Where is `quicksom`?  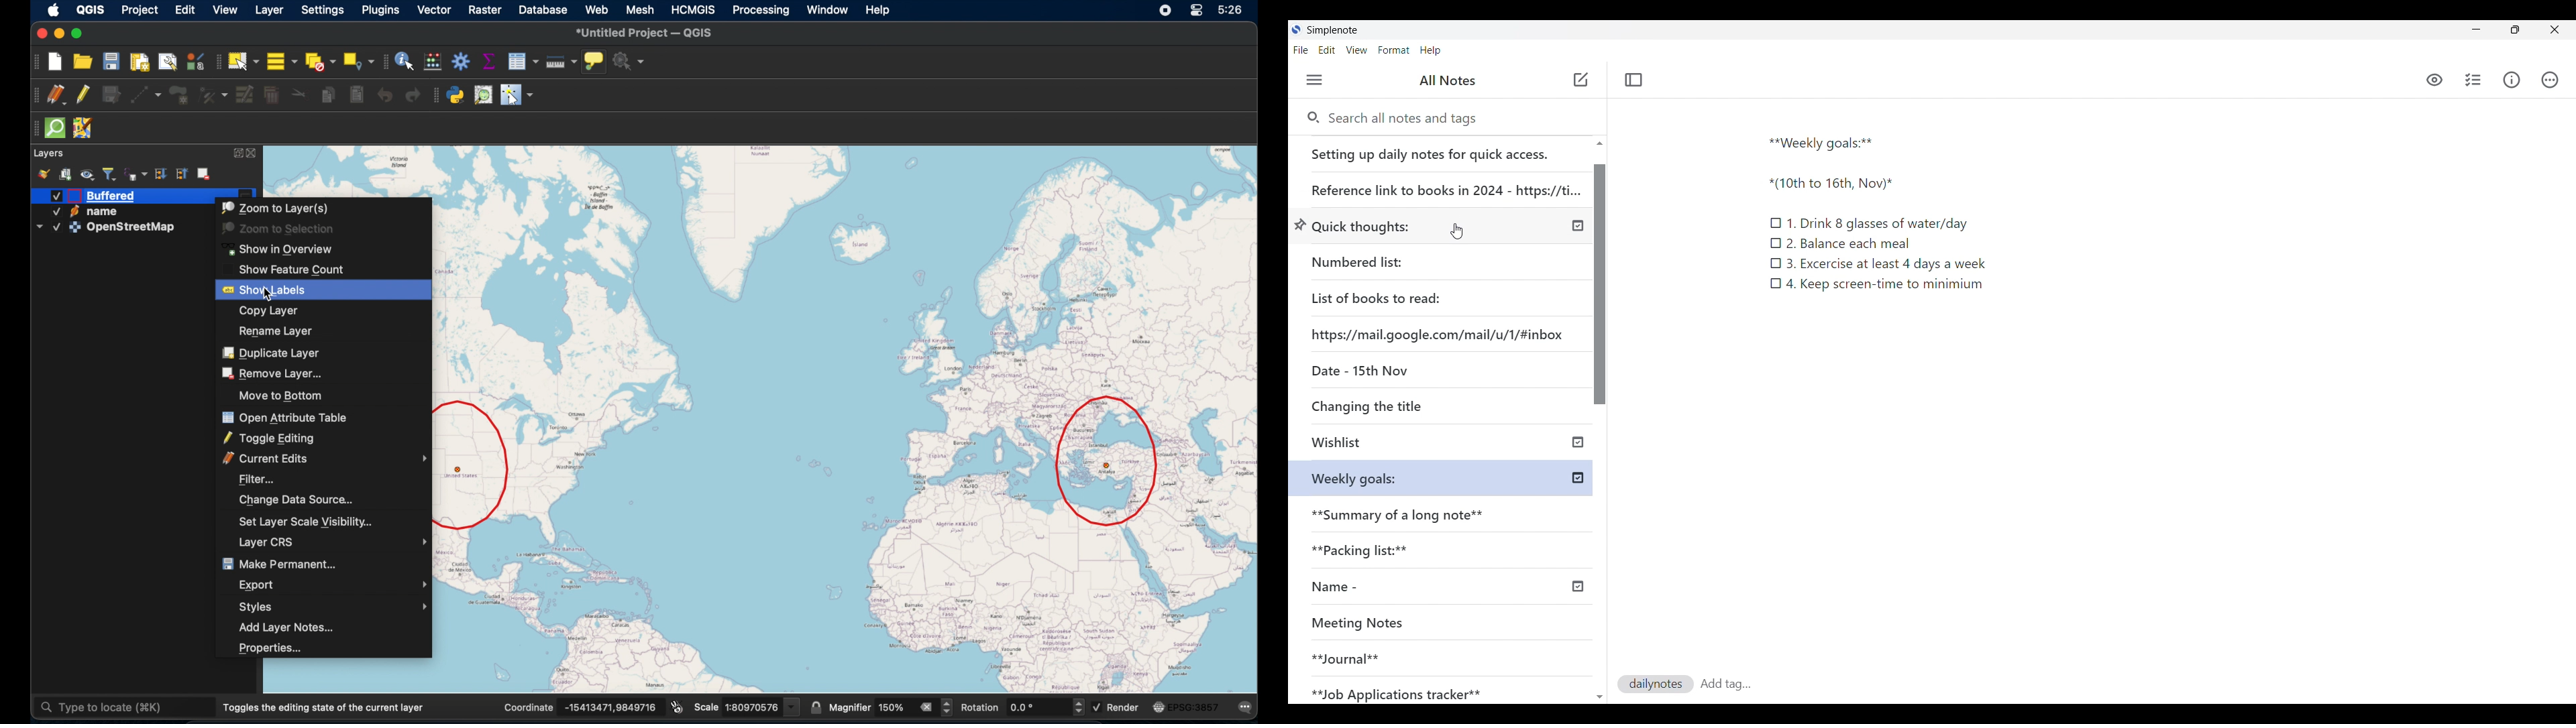 quicksom is located at coordinates (54, 128).